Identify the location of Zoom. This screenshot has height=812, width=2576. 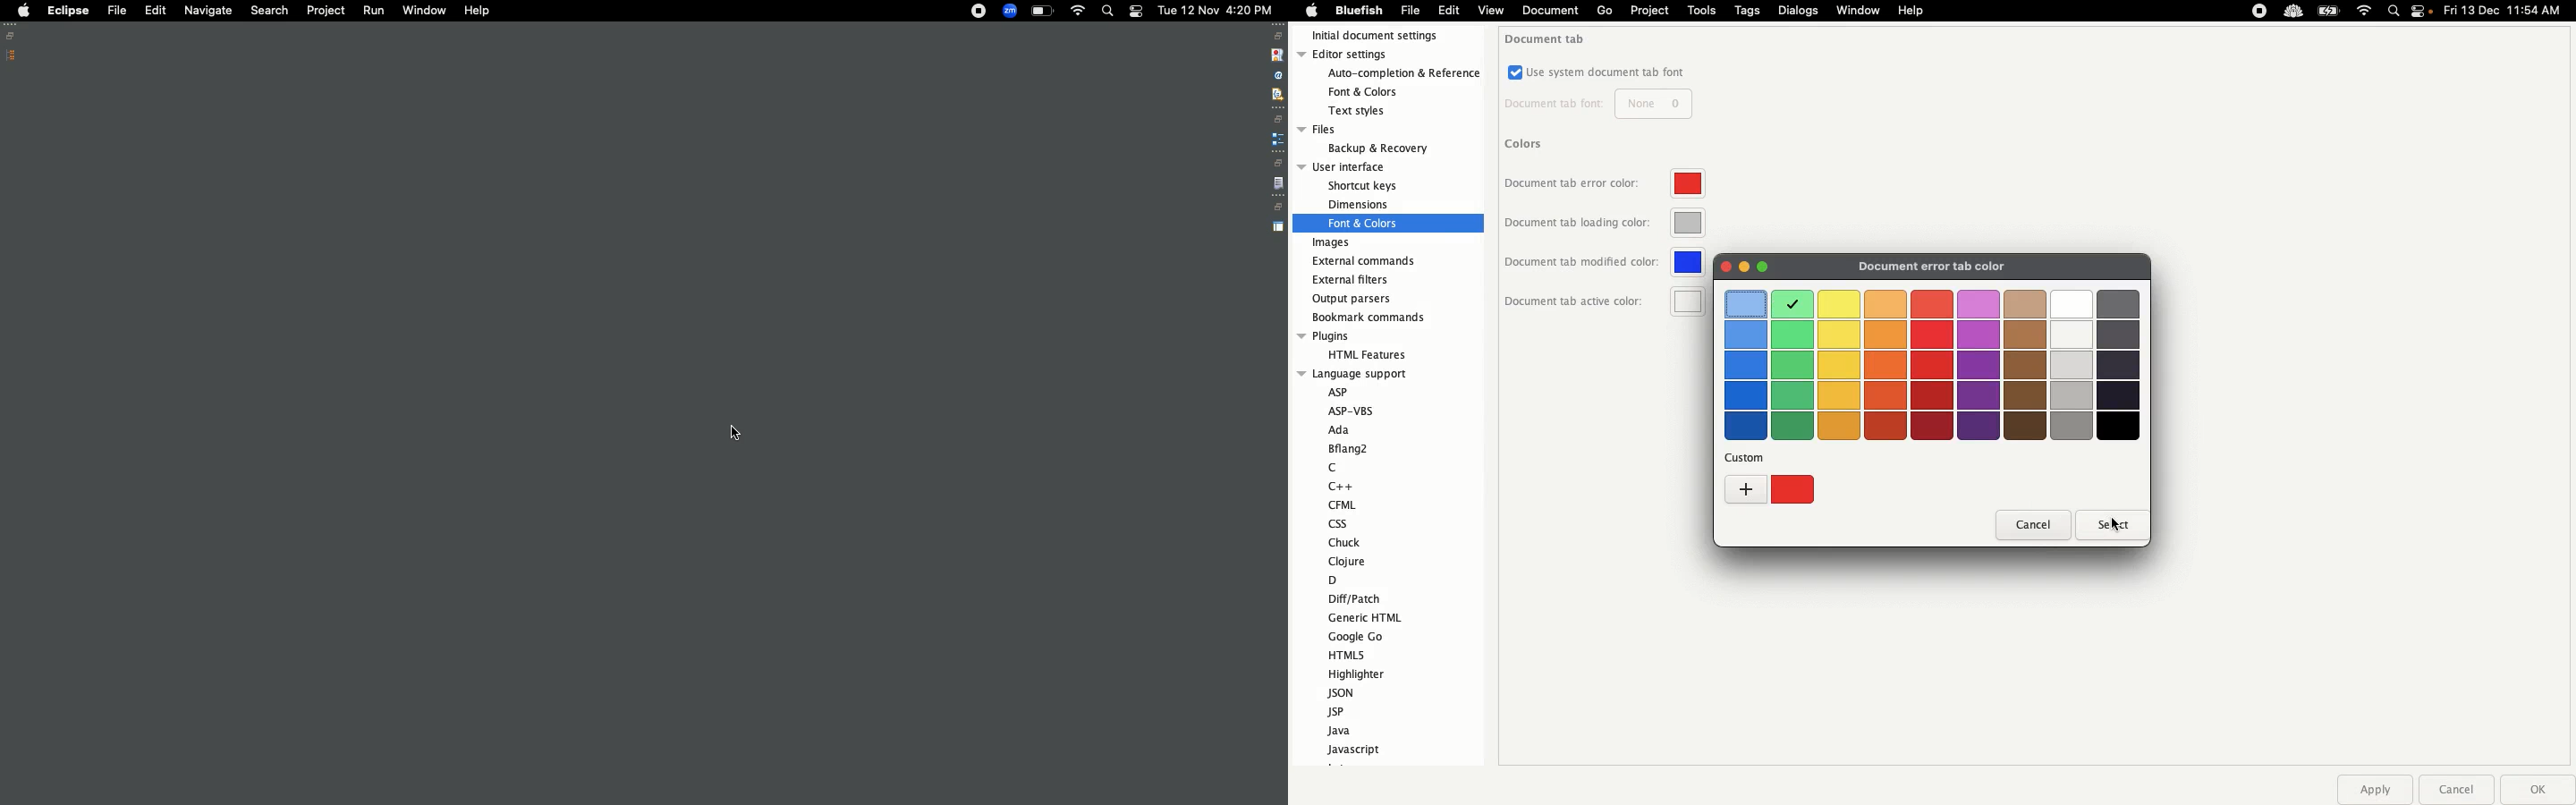
(1009, 11).